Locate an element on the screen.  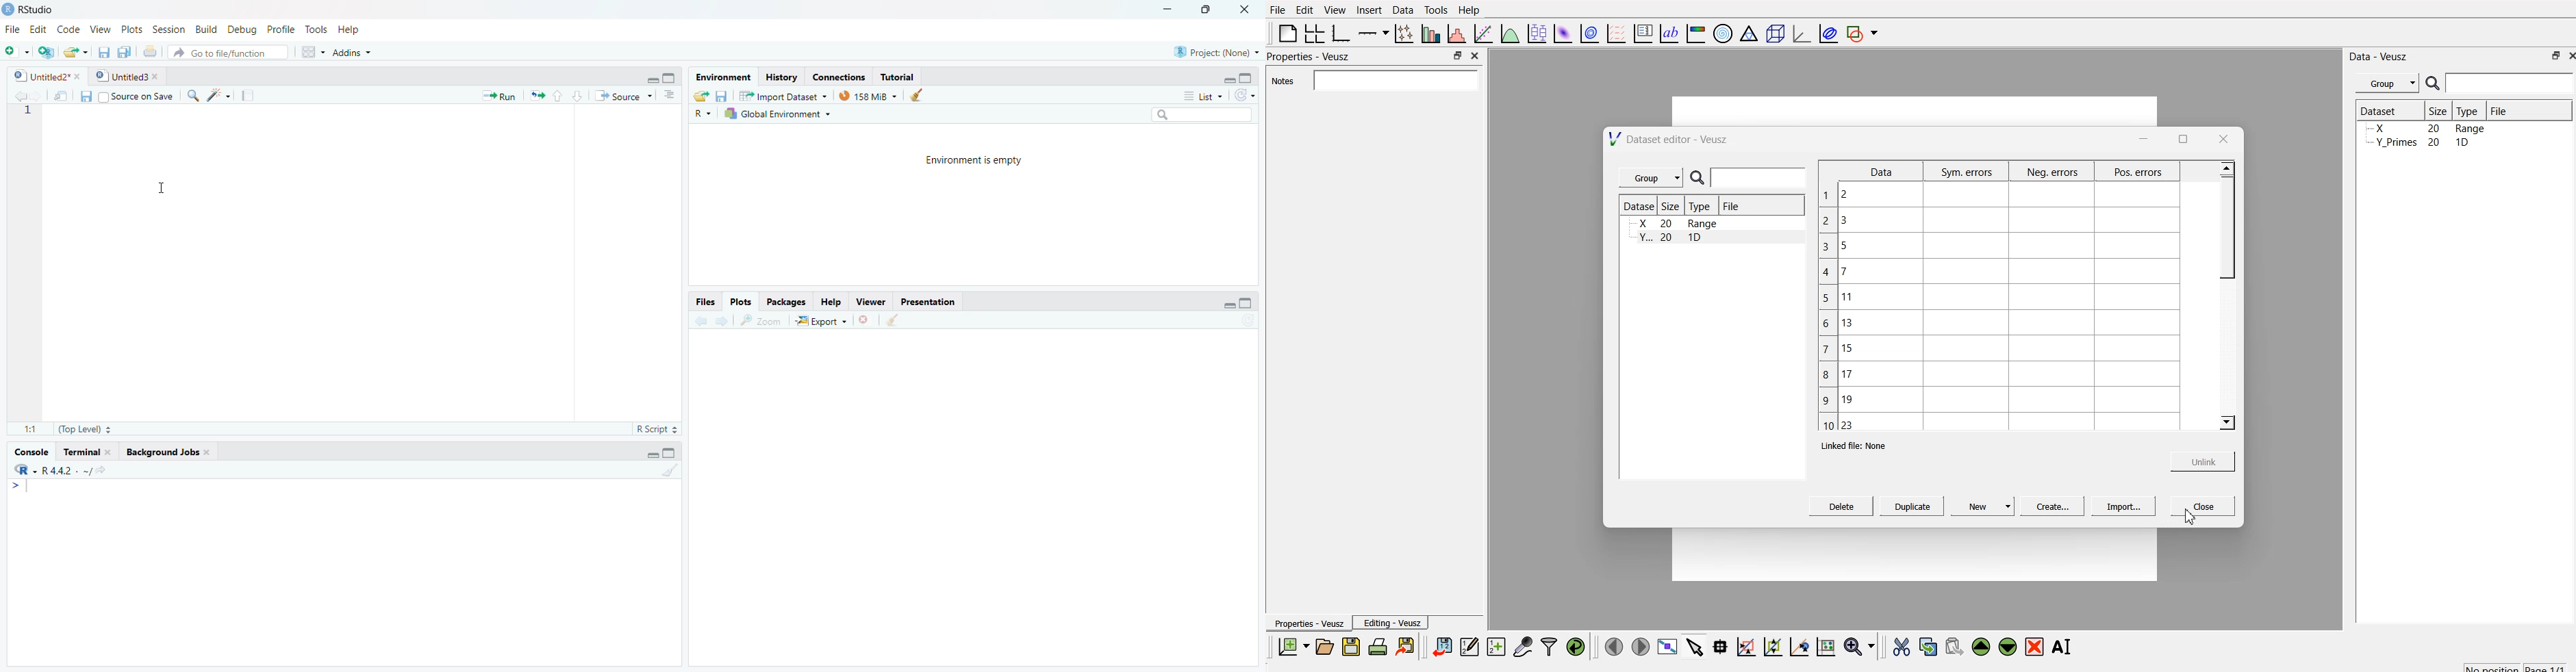
fit function to data is located at coordinates (1481, 32).